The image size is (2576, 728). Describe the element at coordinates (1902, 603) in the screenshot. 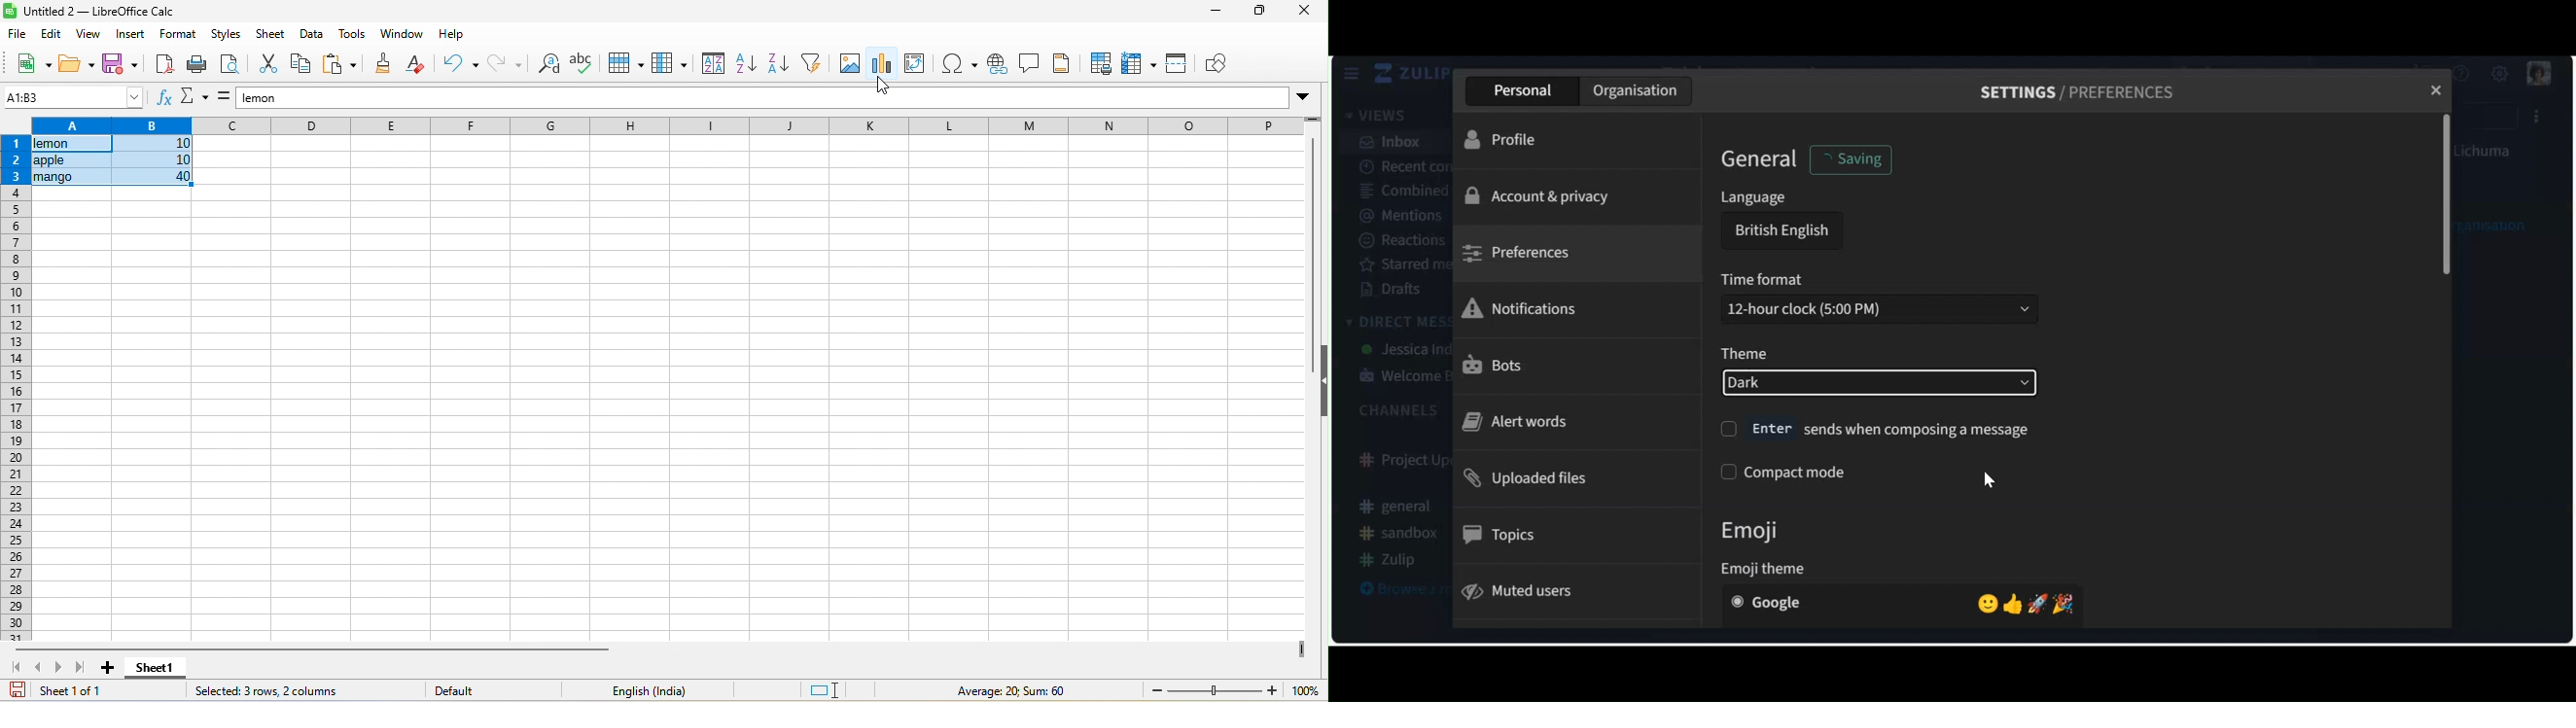

I see `(un)select Google emoji theme` at that location.